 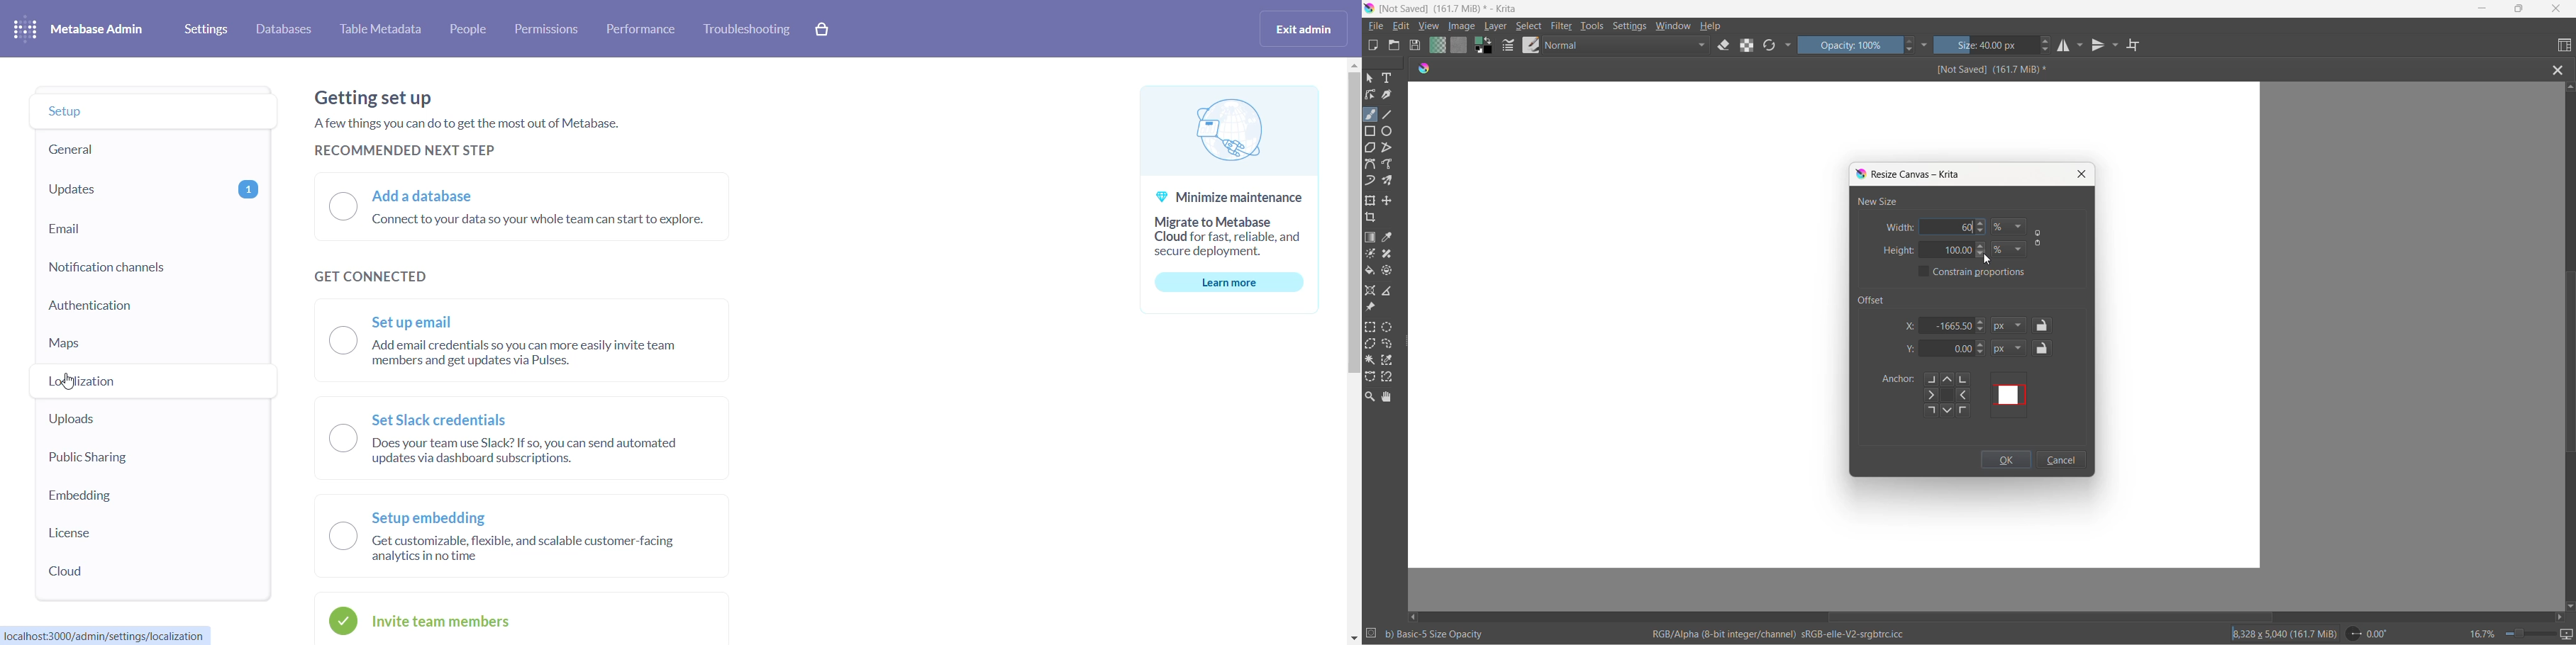 What do you see at coordinates (2050, 613) in the screenshot?
I see `horizontal scroll bar` at bounding box center [2050, 613].